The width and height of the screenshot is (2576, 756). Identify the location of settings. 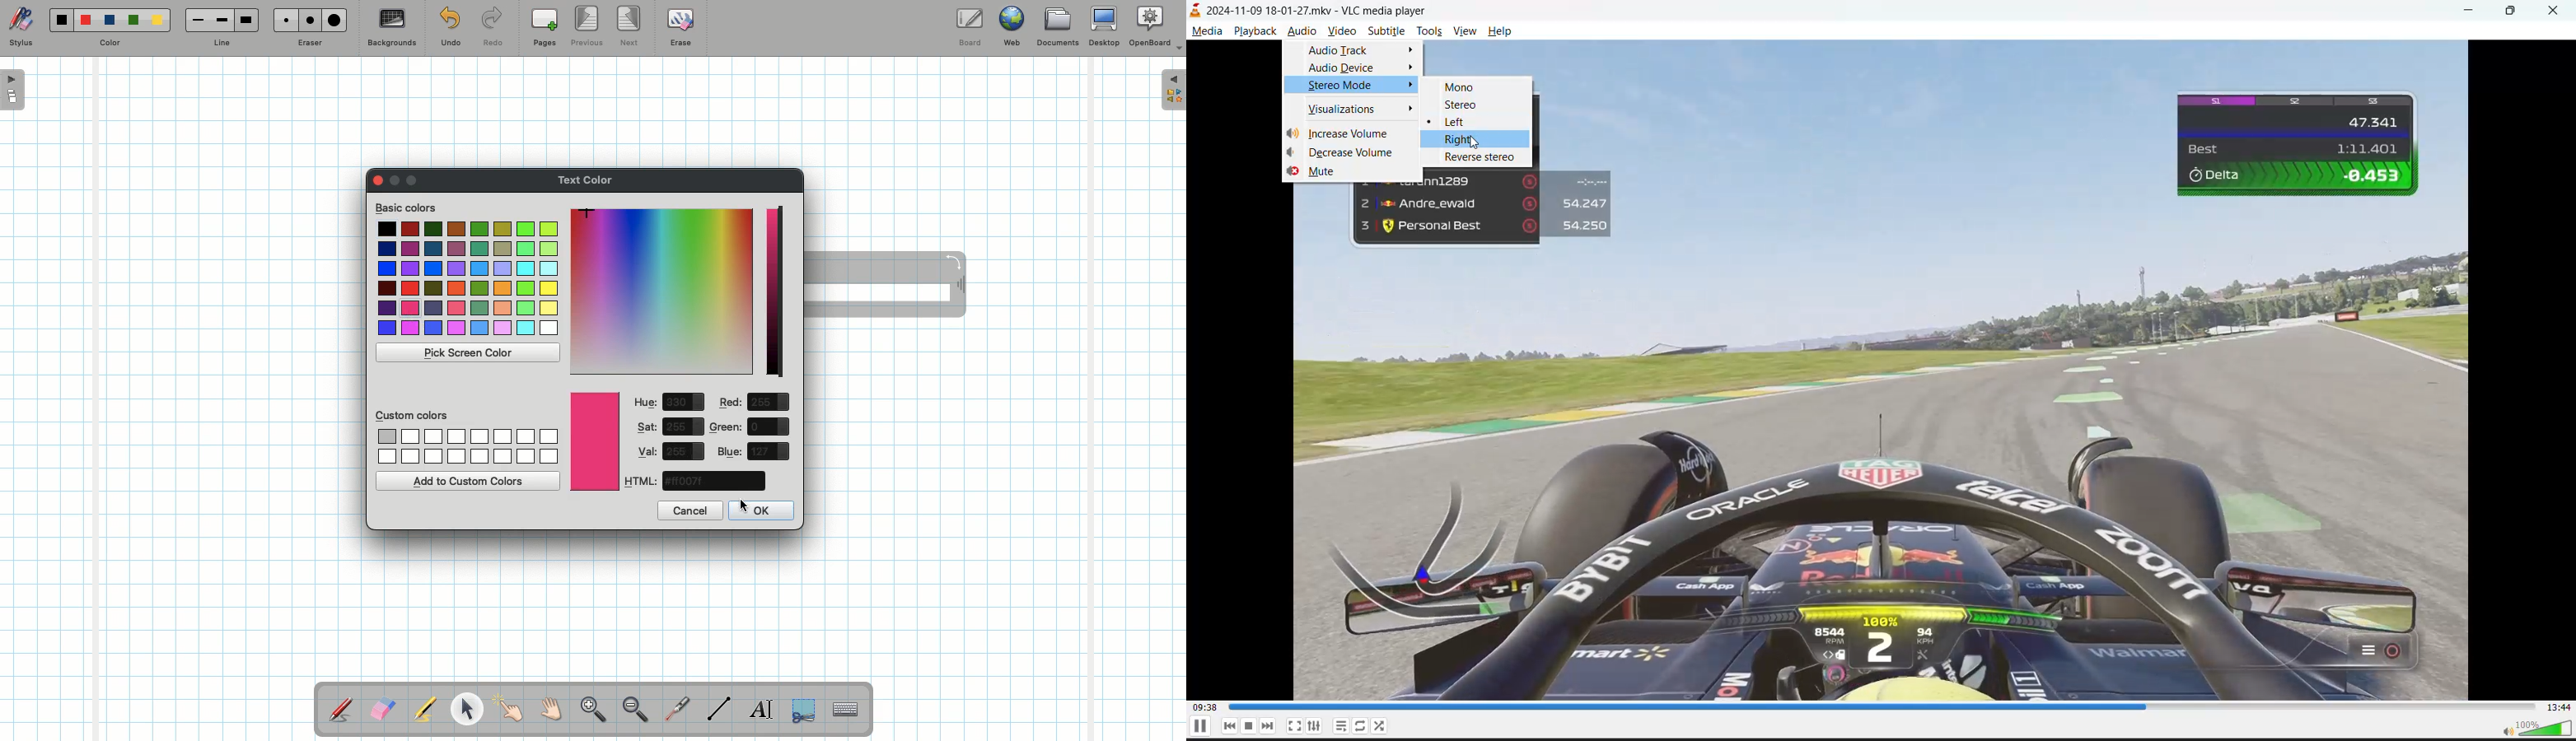
(1315, 725).